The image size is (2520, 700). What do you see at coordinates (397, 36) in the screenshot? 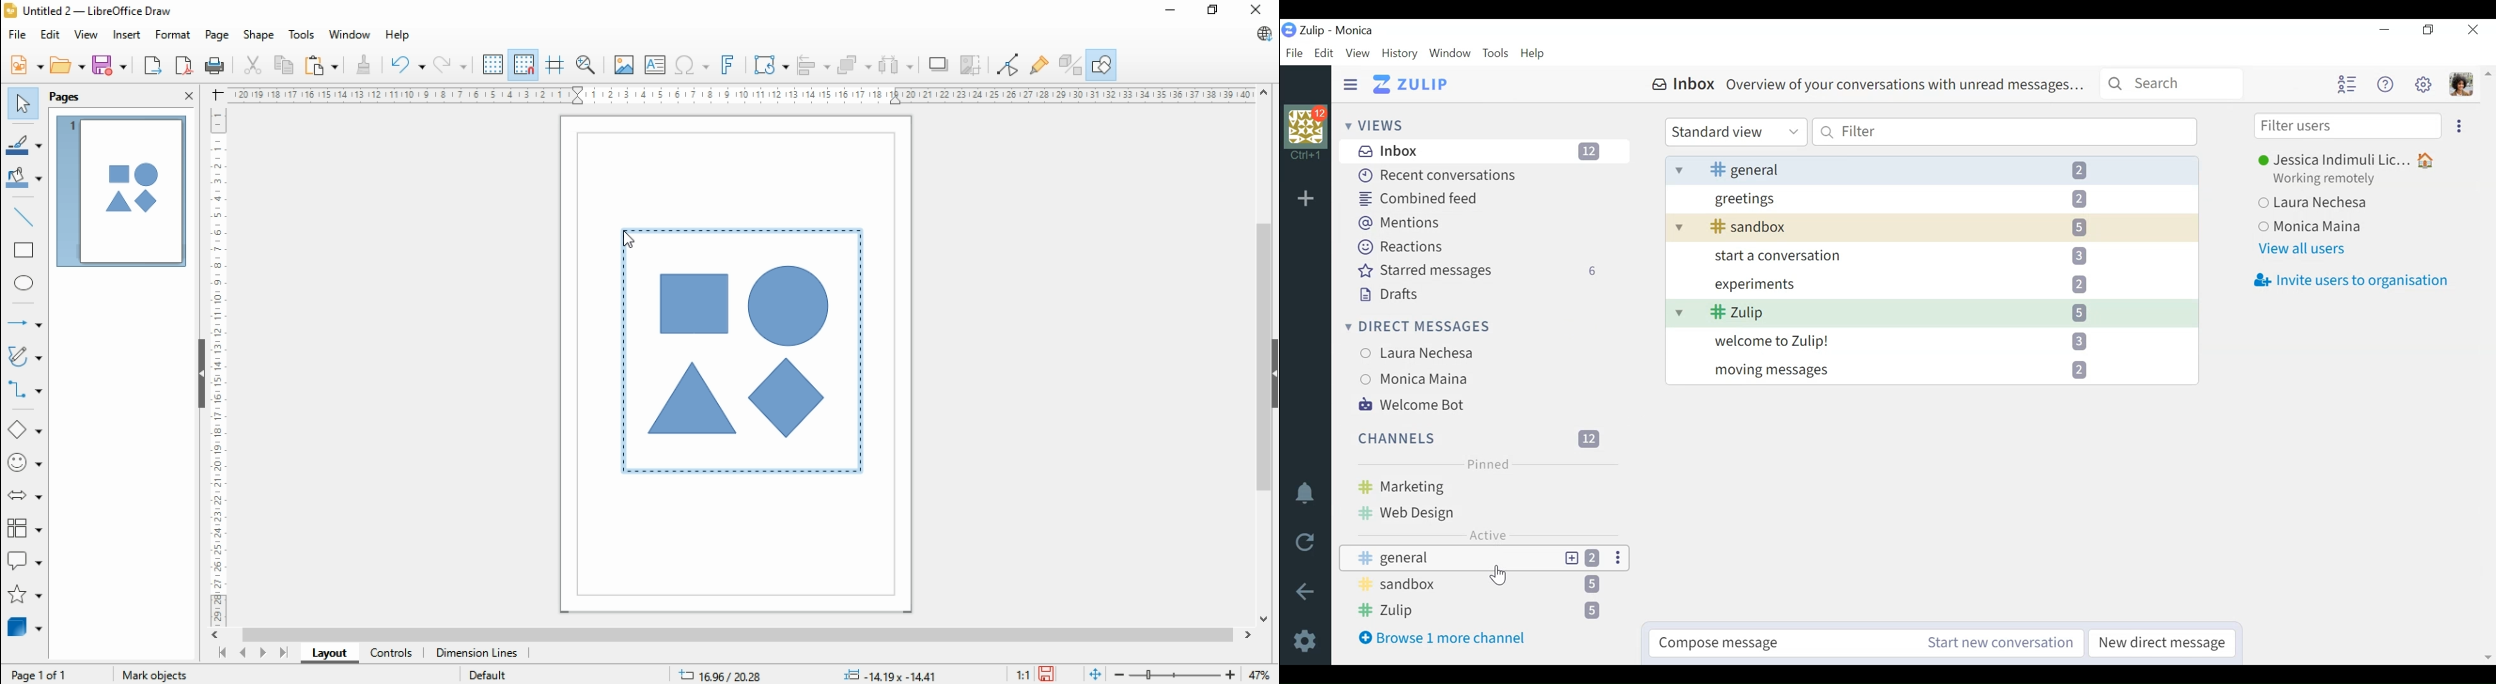
I see `help` at bounding box center [397, 36].